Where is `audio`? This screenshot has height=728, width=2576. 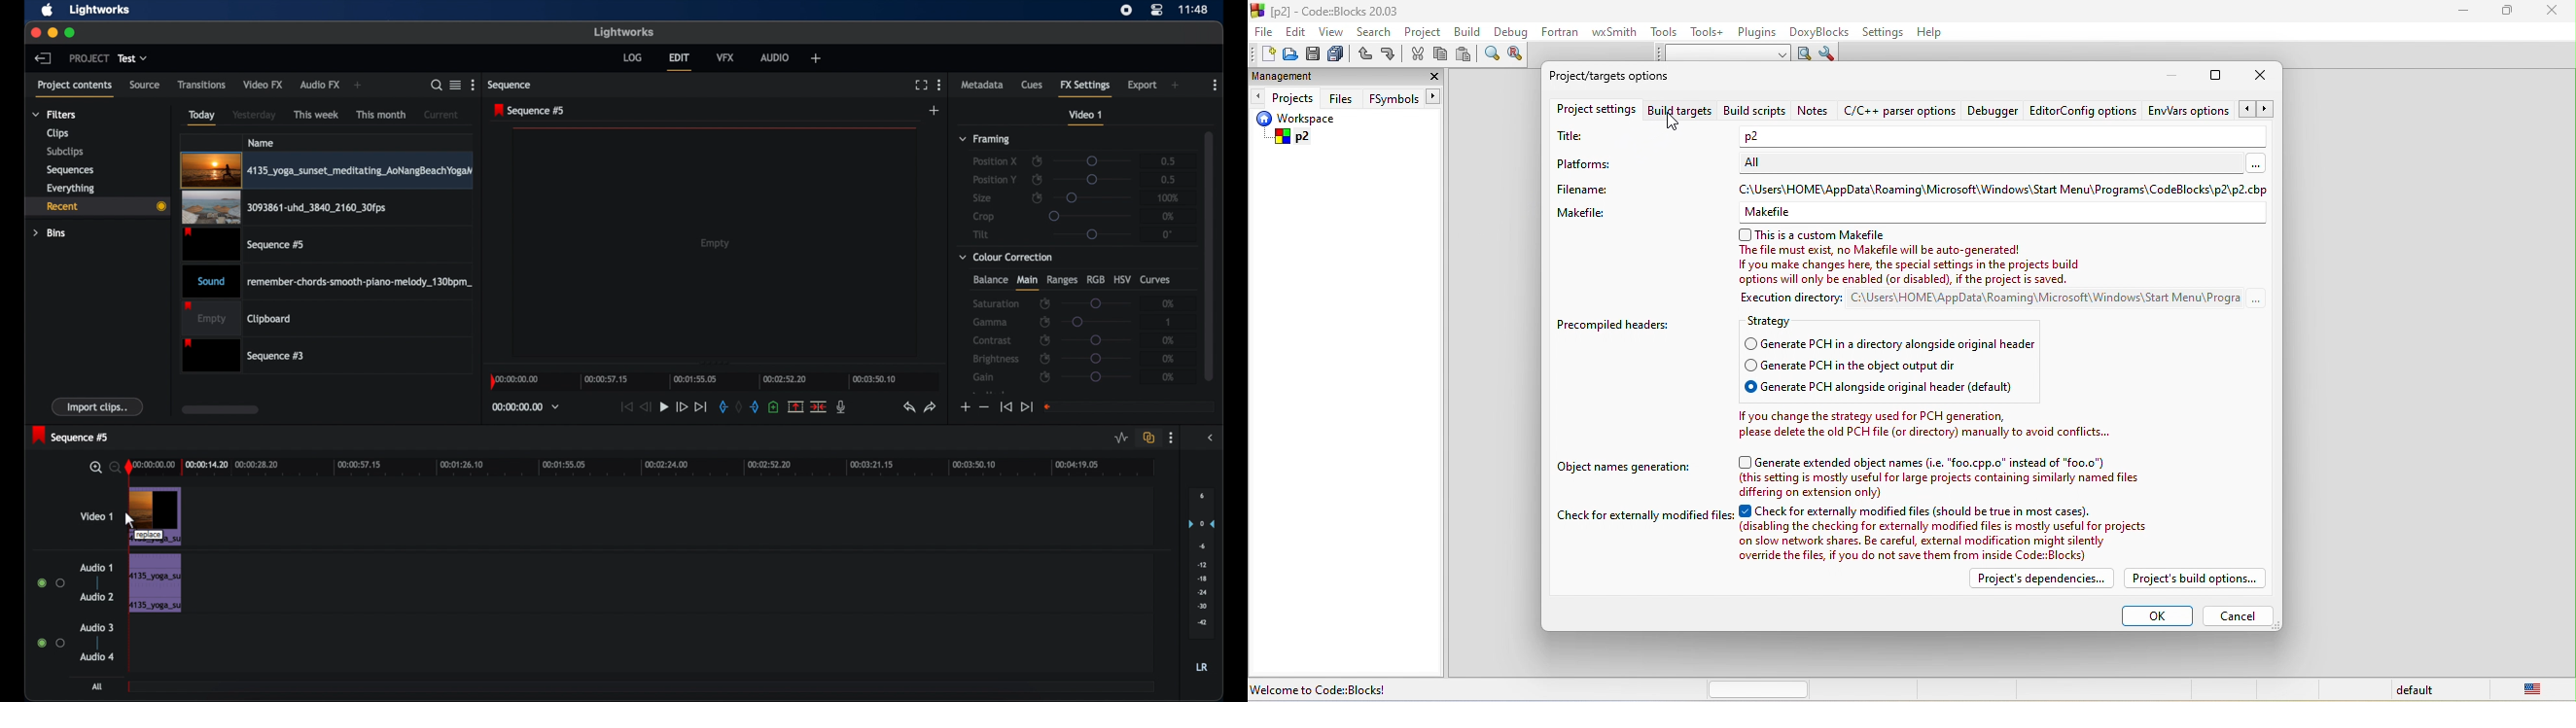 audio is located at coordinates (776, 57).